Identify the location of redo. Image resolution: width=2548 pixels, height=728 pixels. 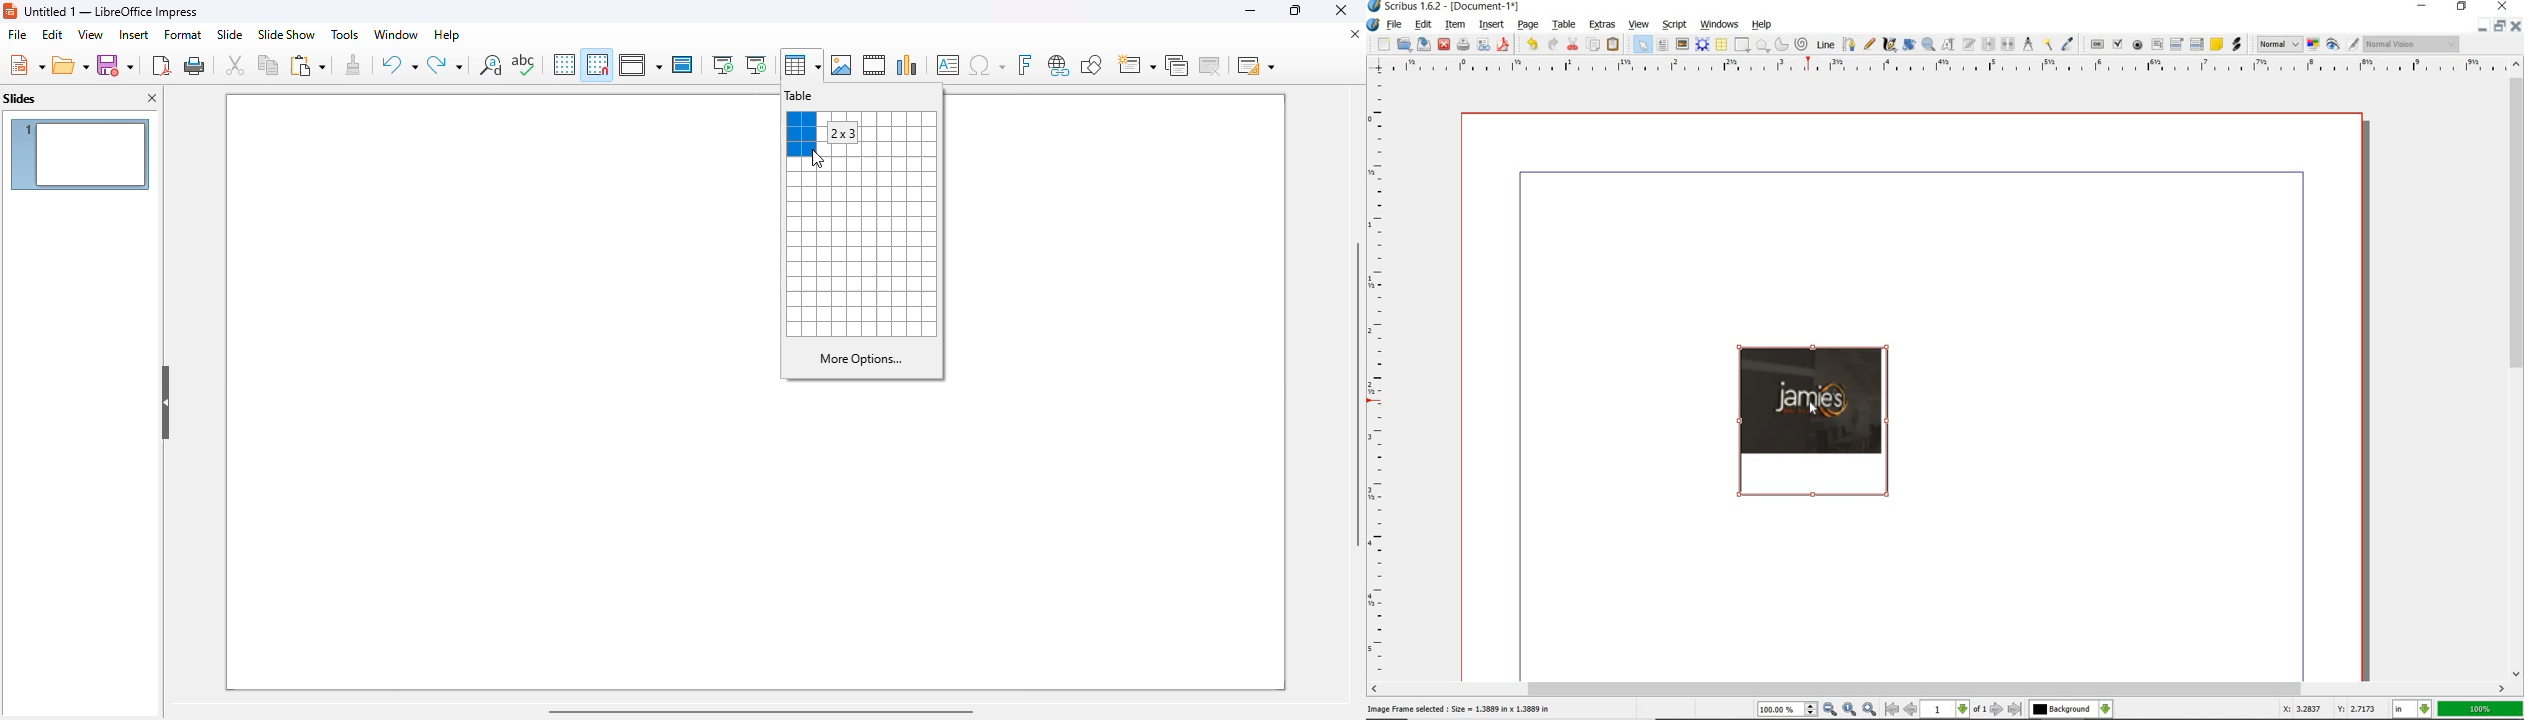
(444, 64).